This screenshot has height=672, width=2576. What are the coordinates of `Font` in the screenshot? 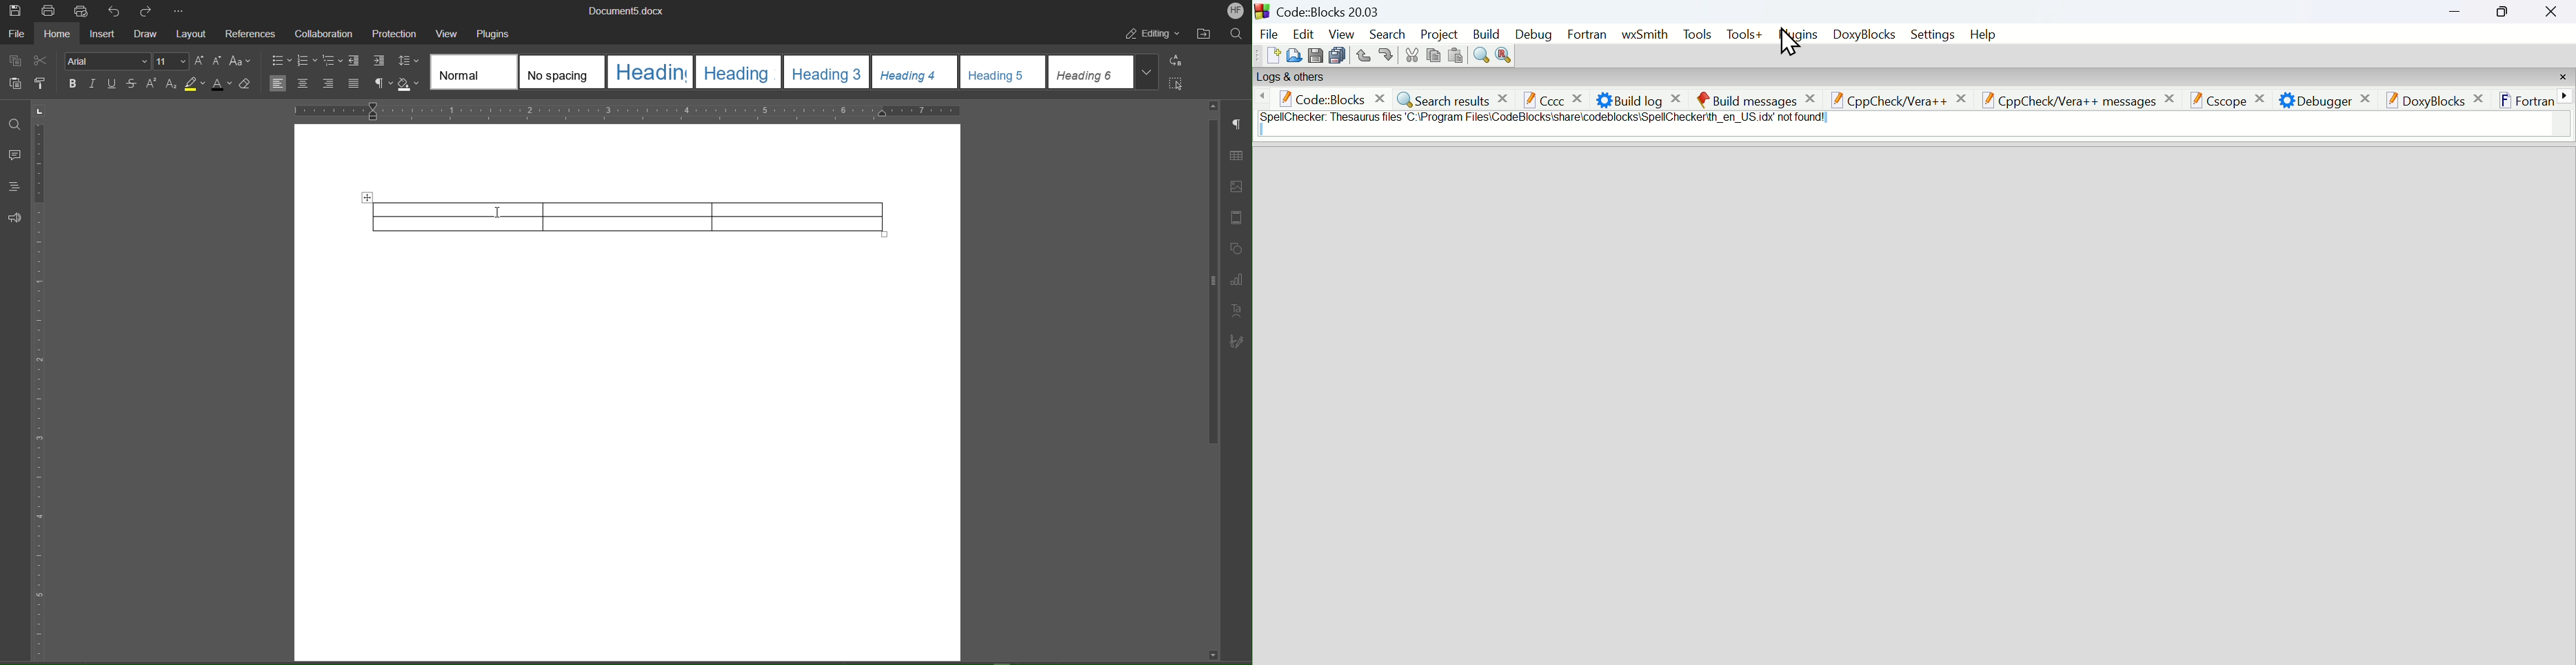 It's located at (106, 62).